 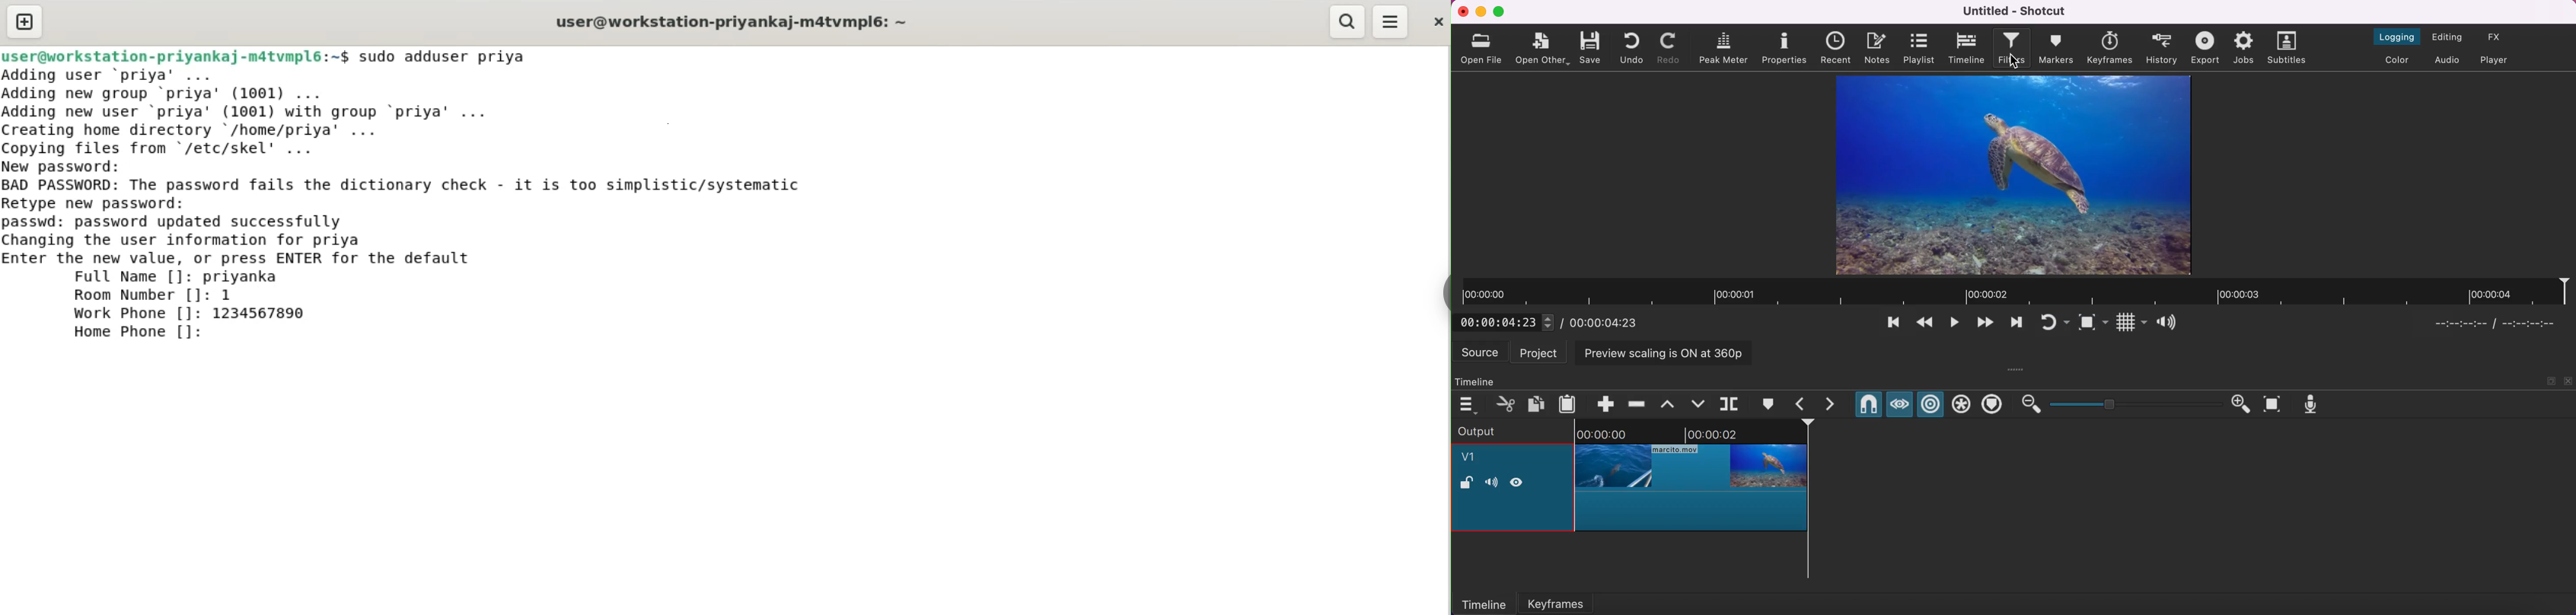 I want to click on next marker, so click(x=1835, y=404).